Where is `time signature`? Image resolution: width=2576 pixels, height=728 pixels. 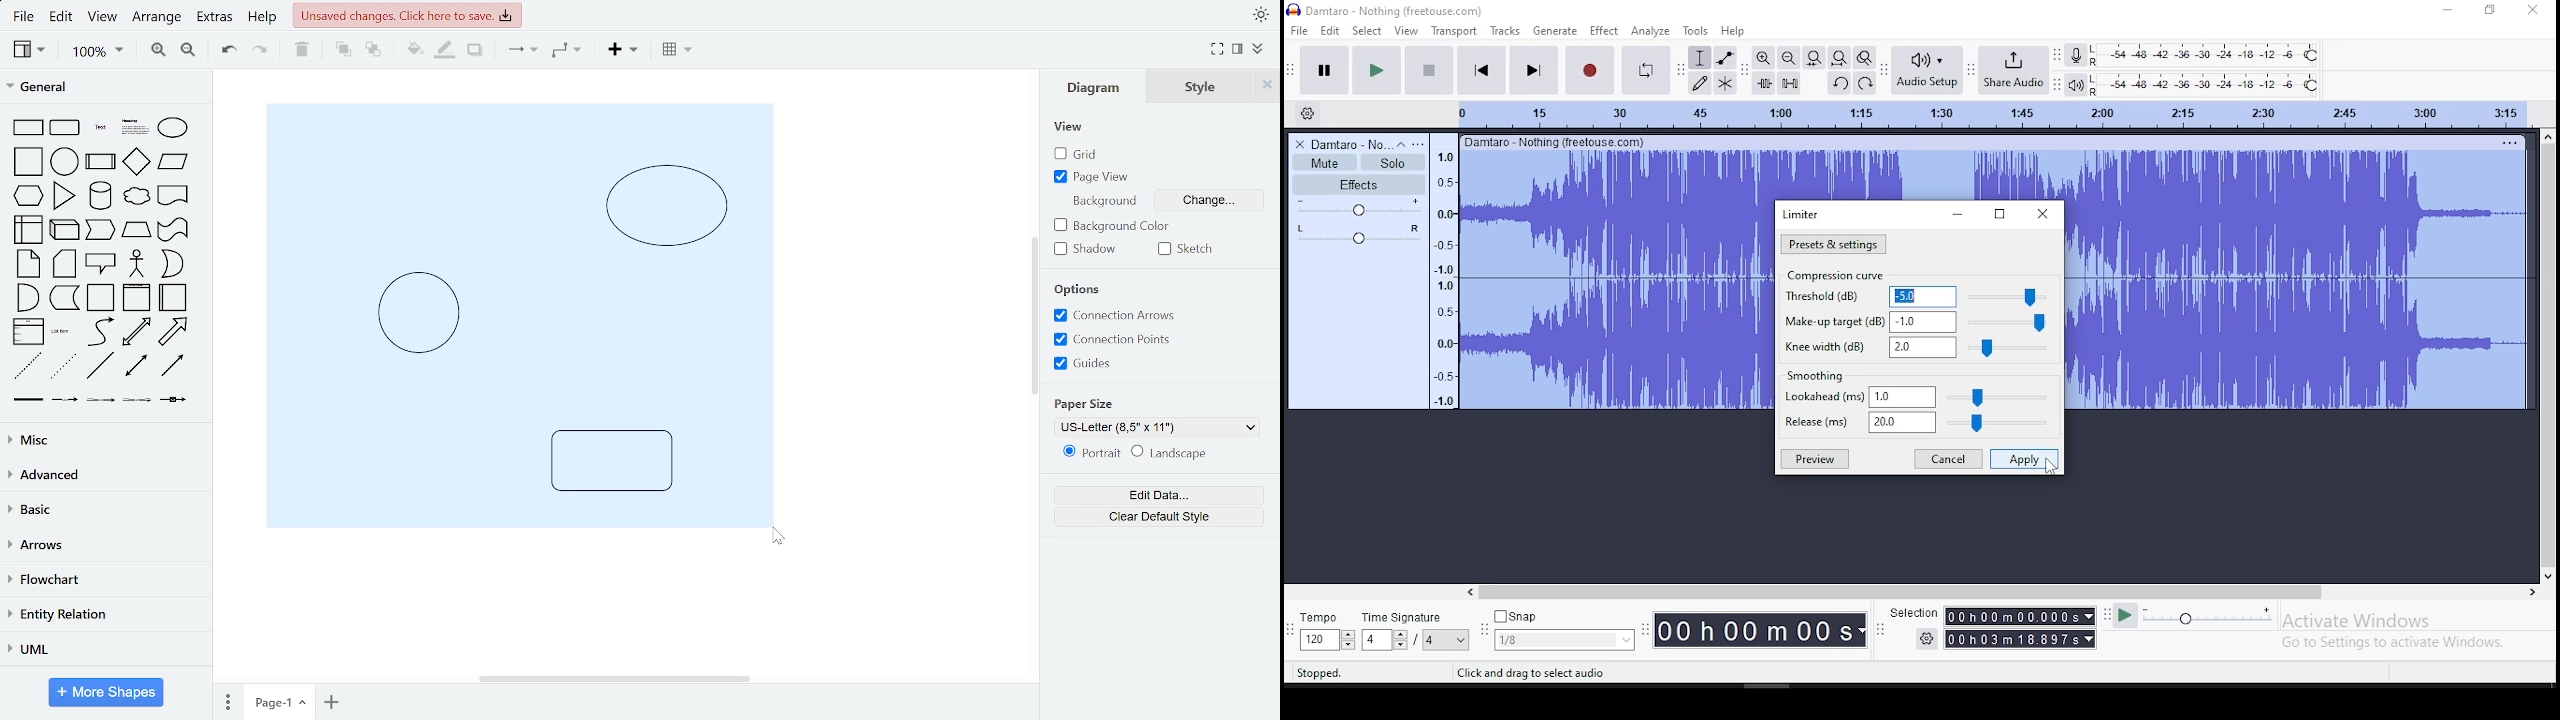
time signature is located at coordinates (1416, 628).